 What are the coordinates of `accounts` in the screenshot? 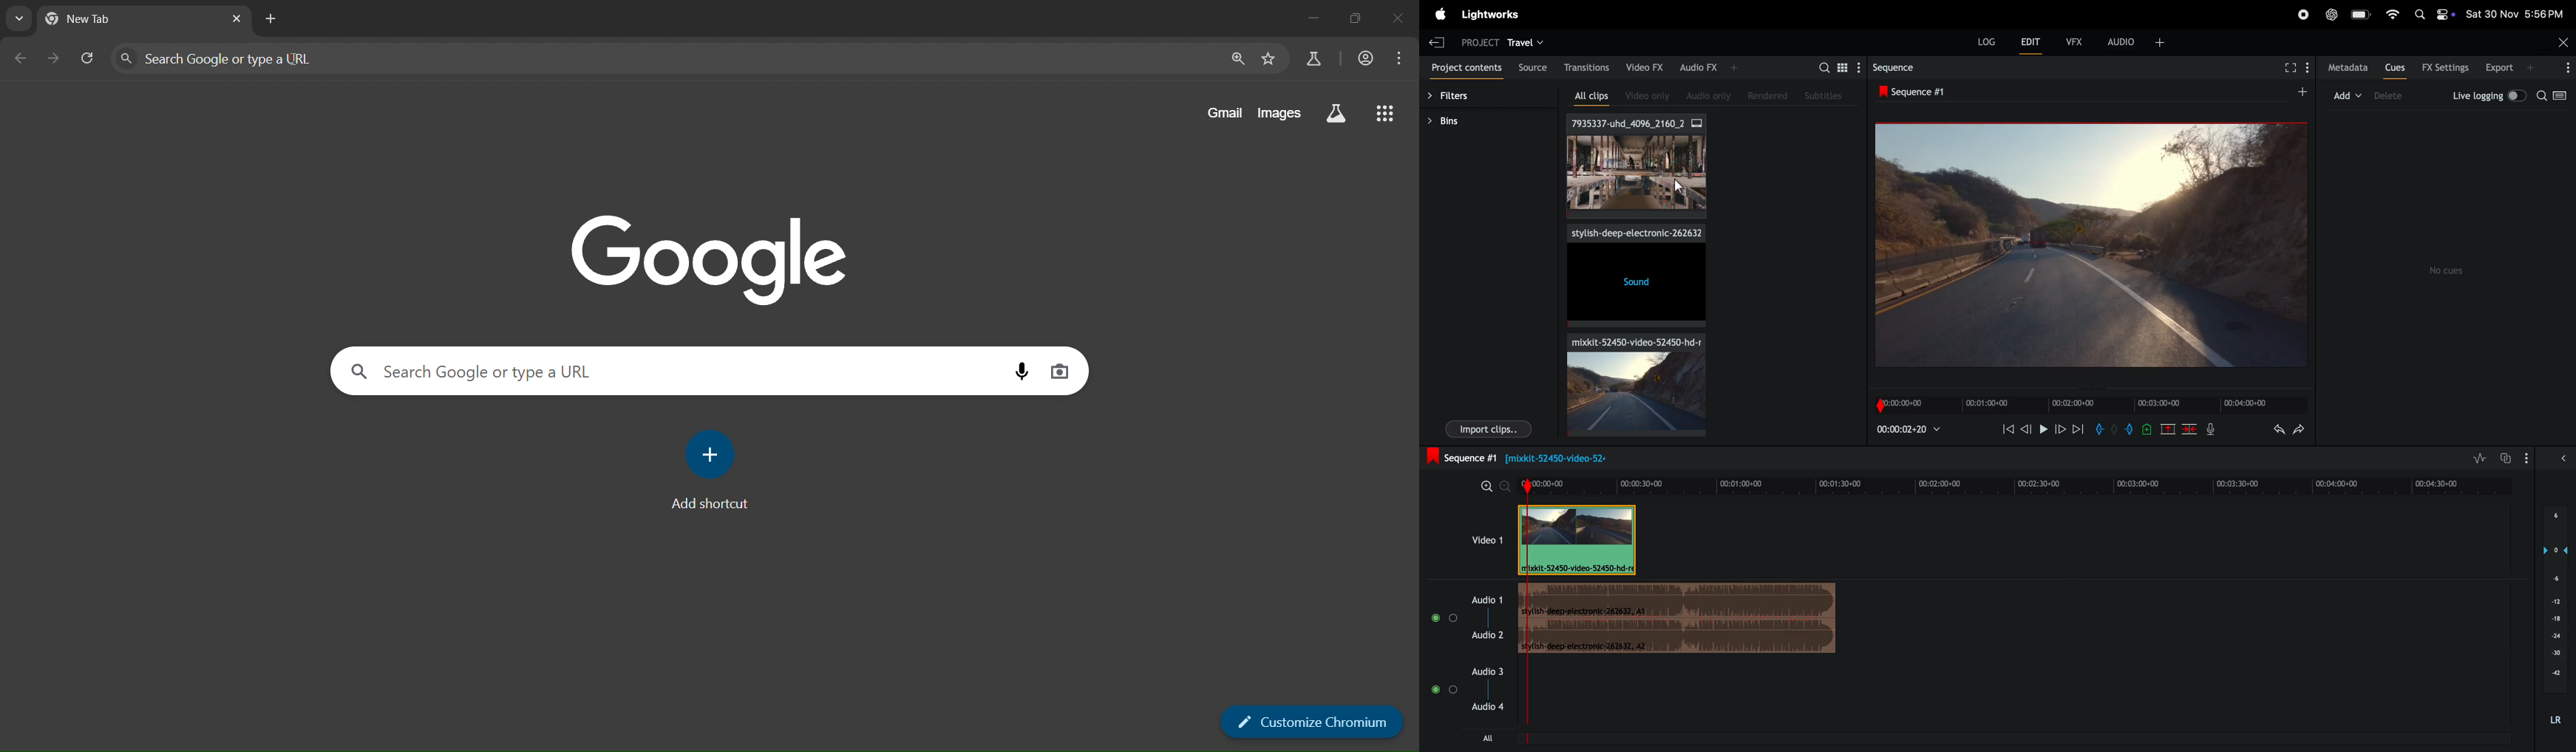 It's located at (1367, 58).